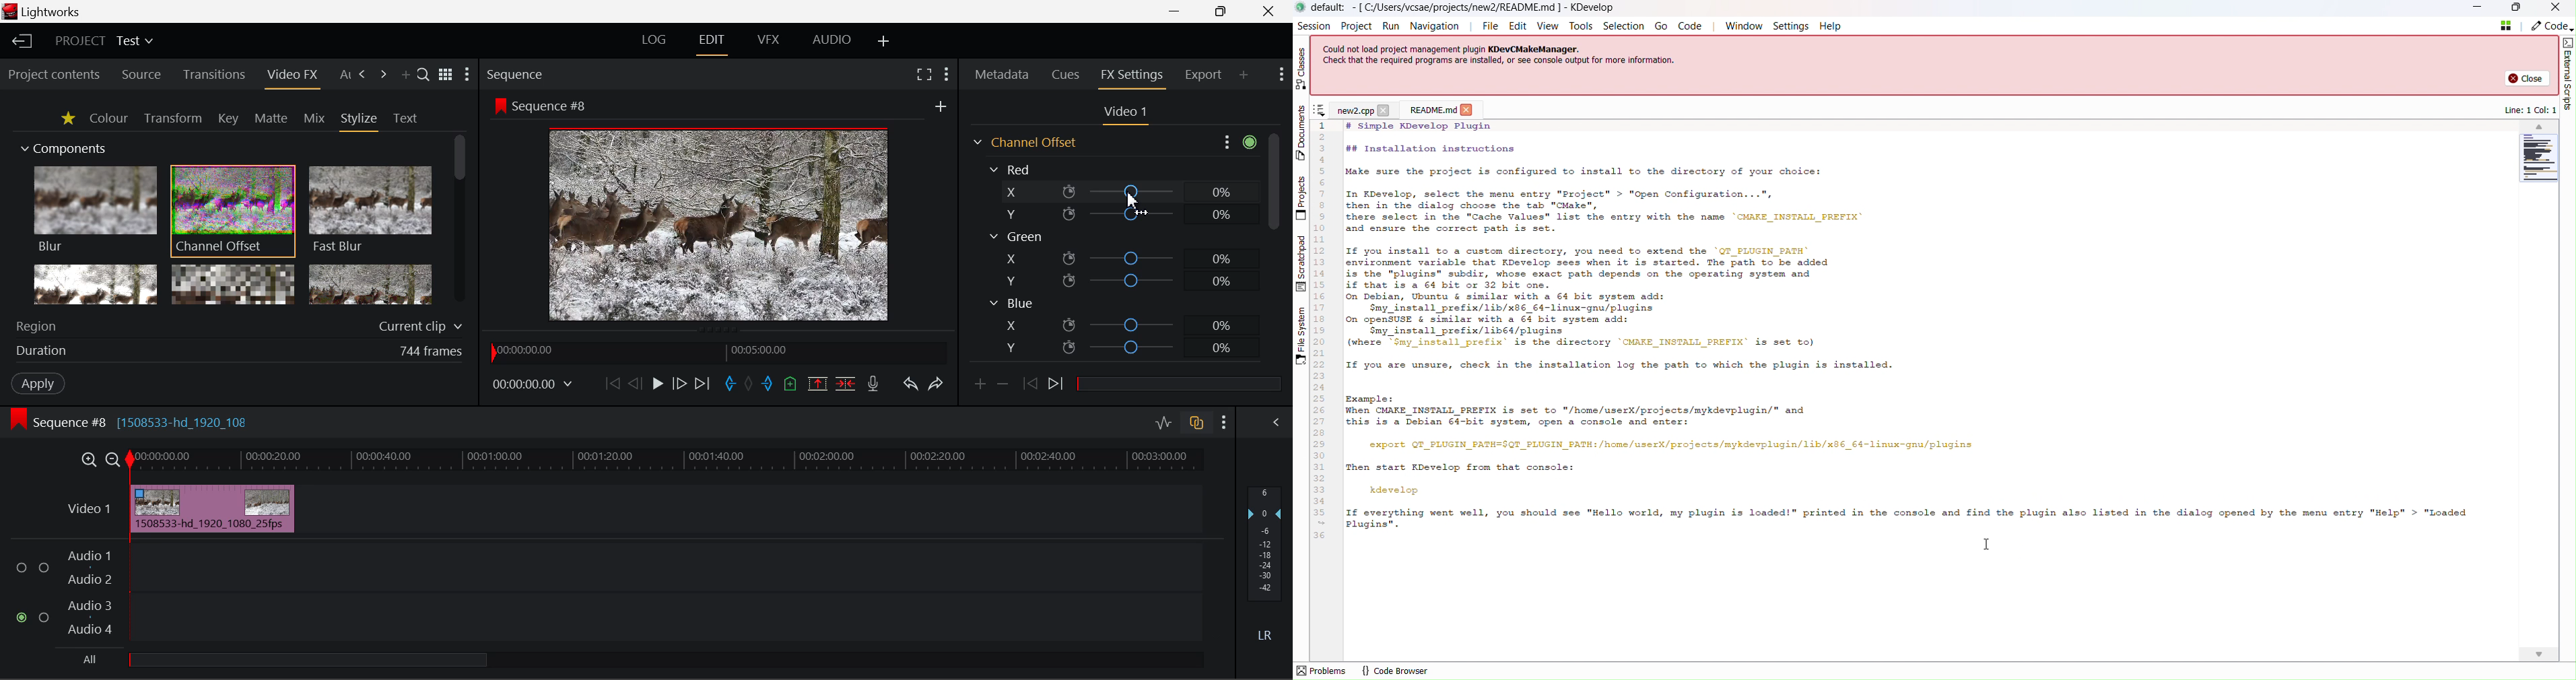  What do you see at coordinates (56, 424) in the screenshot?
I see `Sequence Editing Level` at bounding box center [56, 424].